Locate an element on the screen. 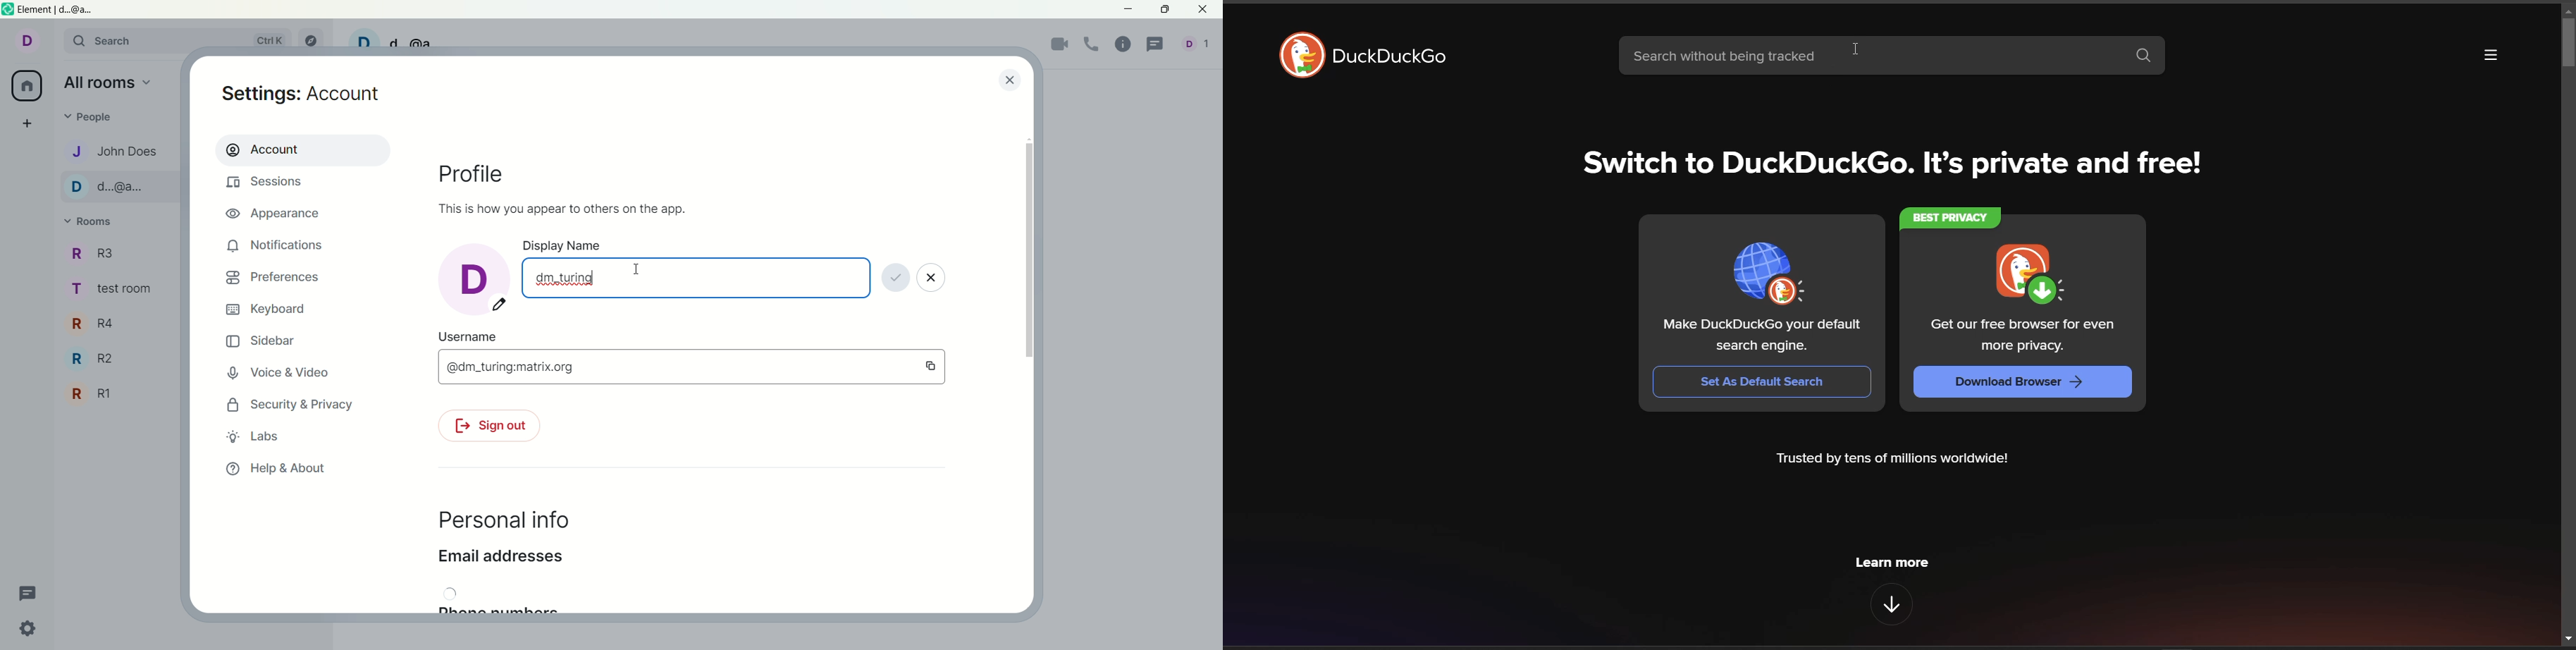  threads is located at coordinates (28, 591).